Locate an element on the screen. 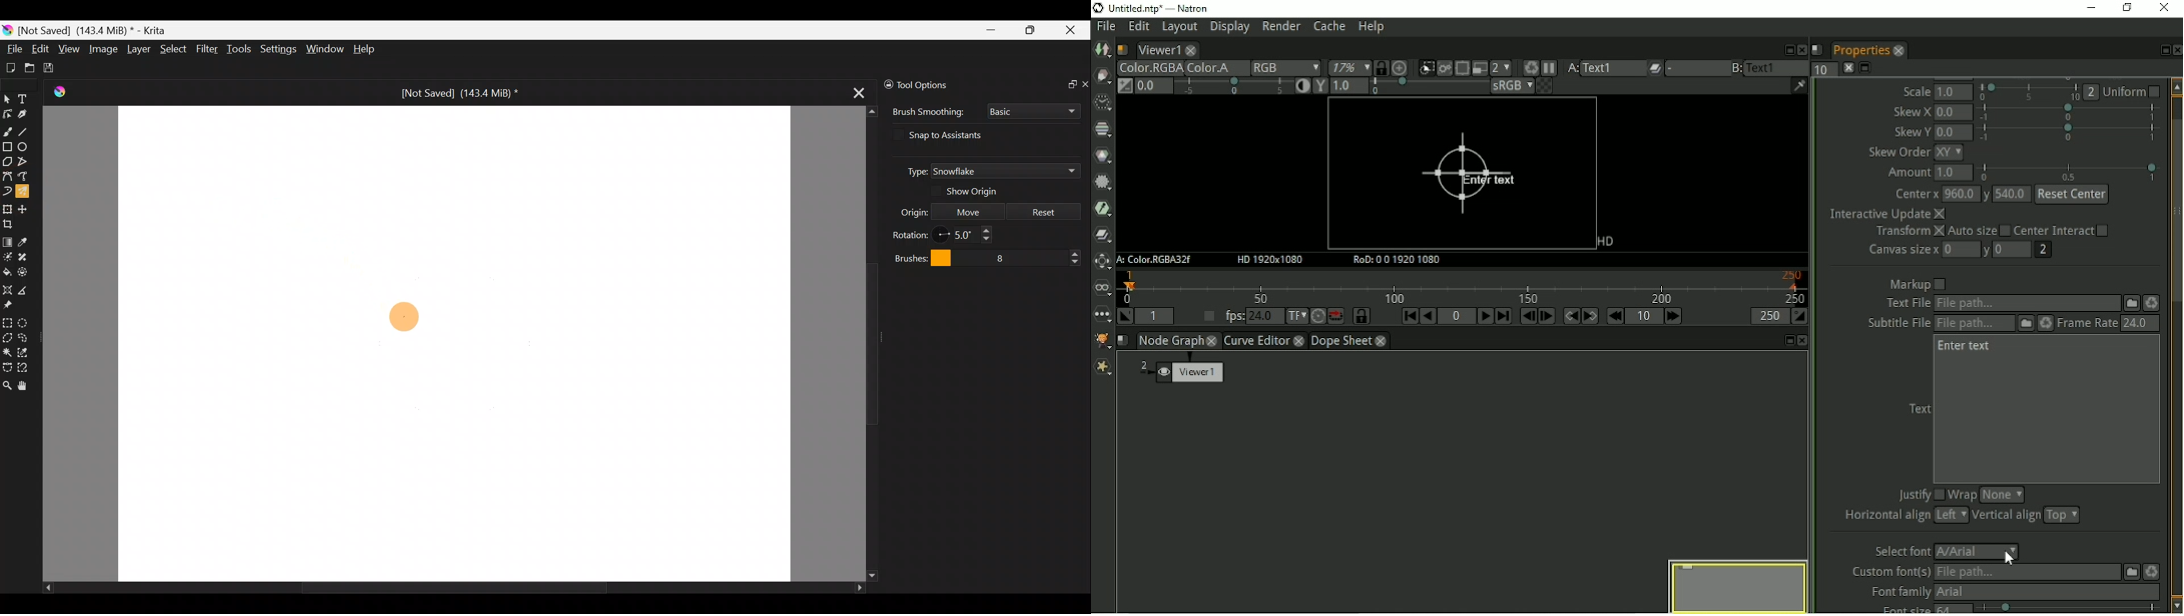 Image resolution: width=2184 pixels, height=616 pixels. Tool options is located at coordinates (936, 85).